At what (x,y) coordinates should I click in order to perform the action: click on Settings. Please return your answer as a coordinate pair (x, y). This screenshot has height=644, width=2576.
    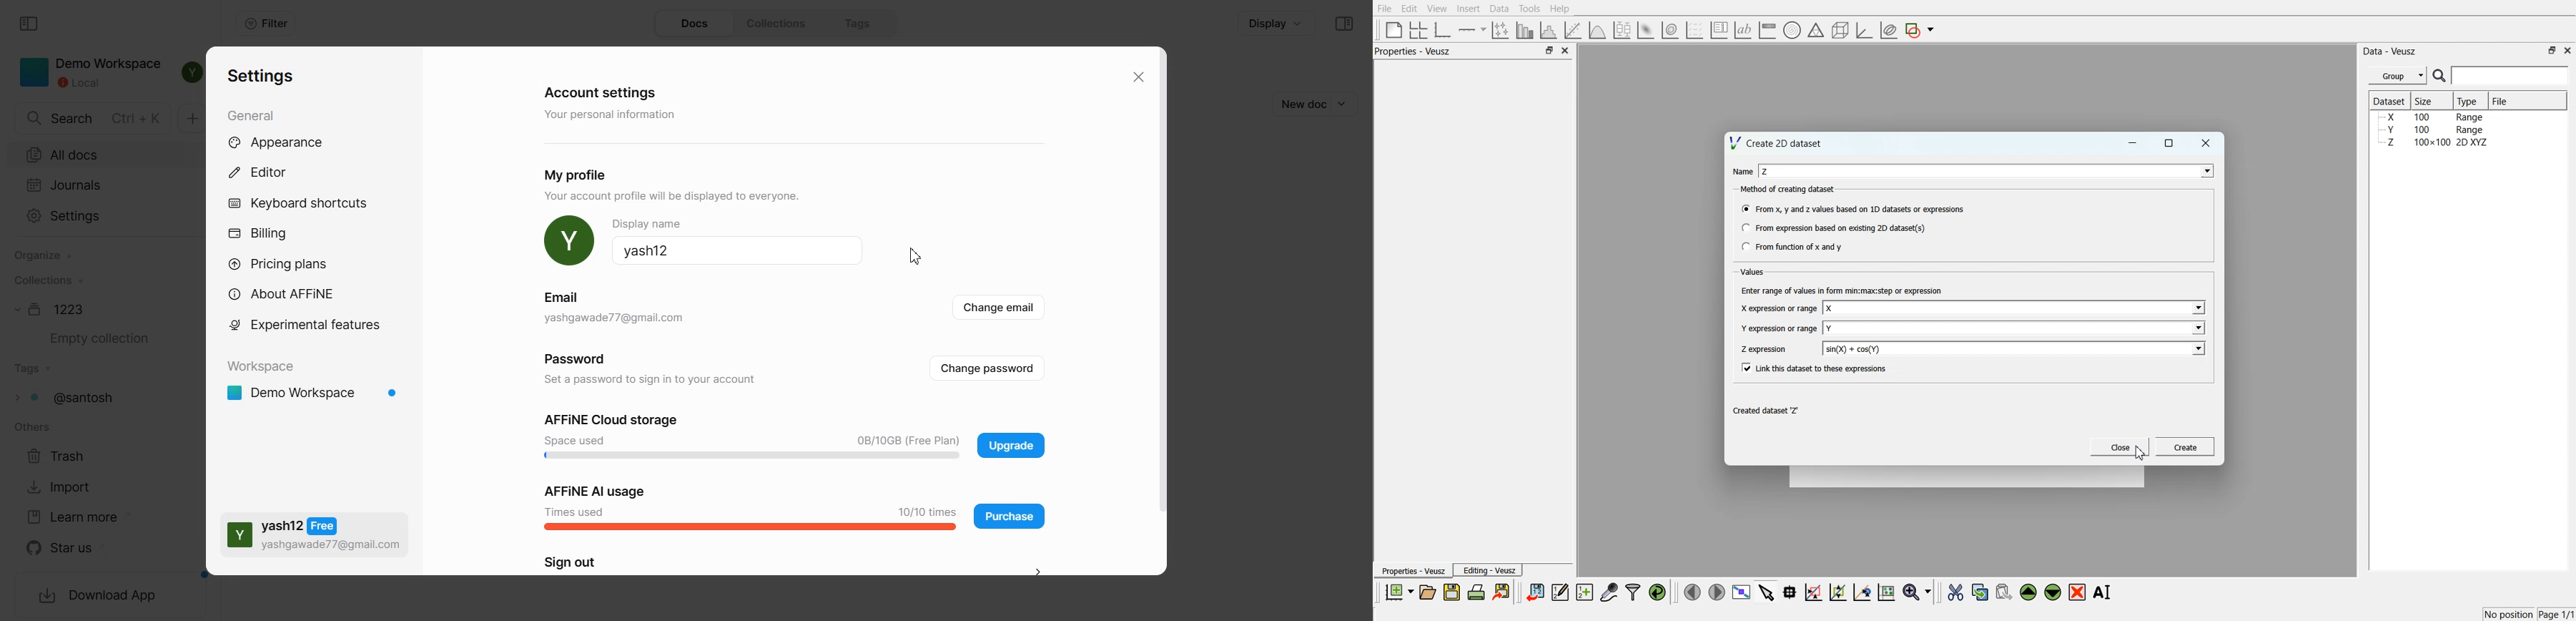
    Looking at the image, I should click on (262, 77).